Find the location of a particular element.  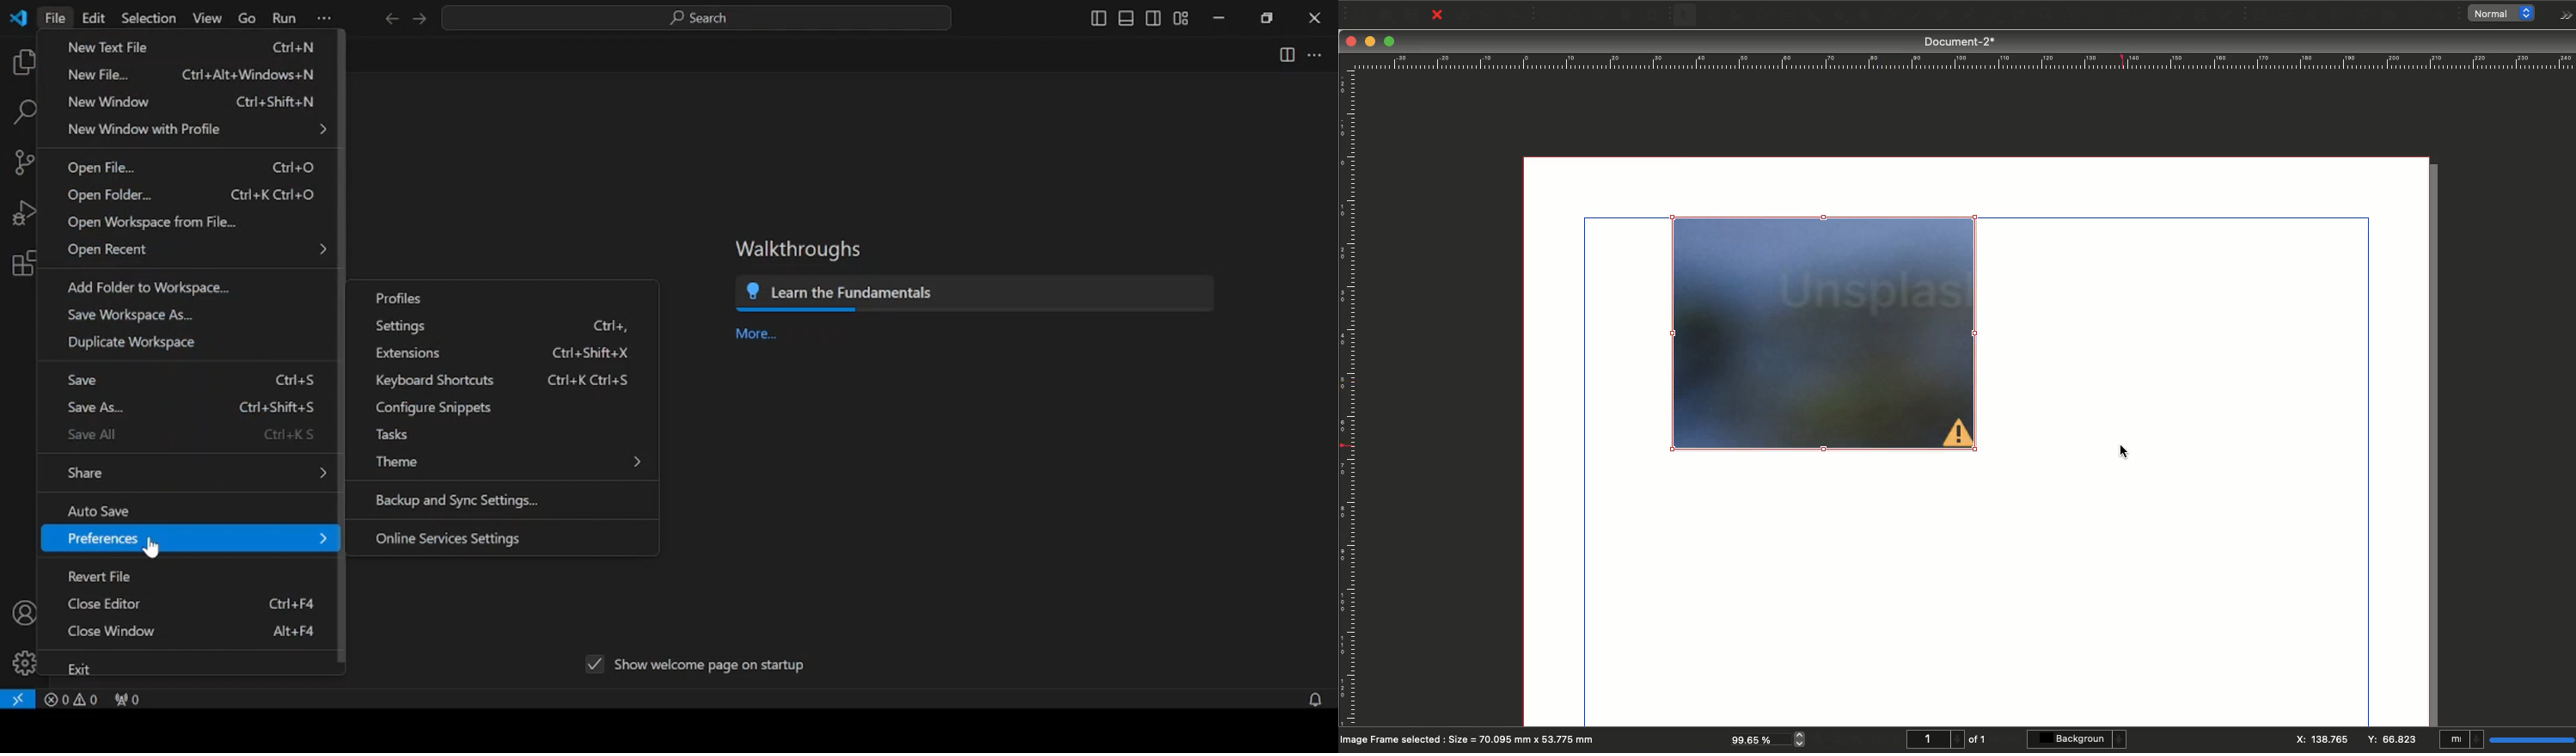

Image in new position is located at coordinates (1825, 333).